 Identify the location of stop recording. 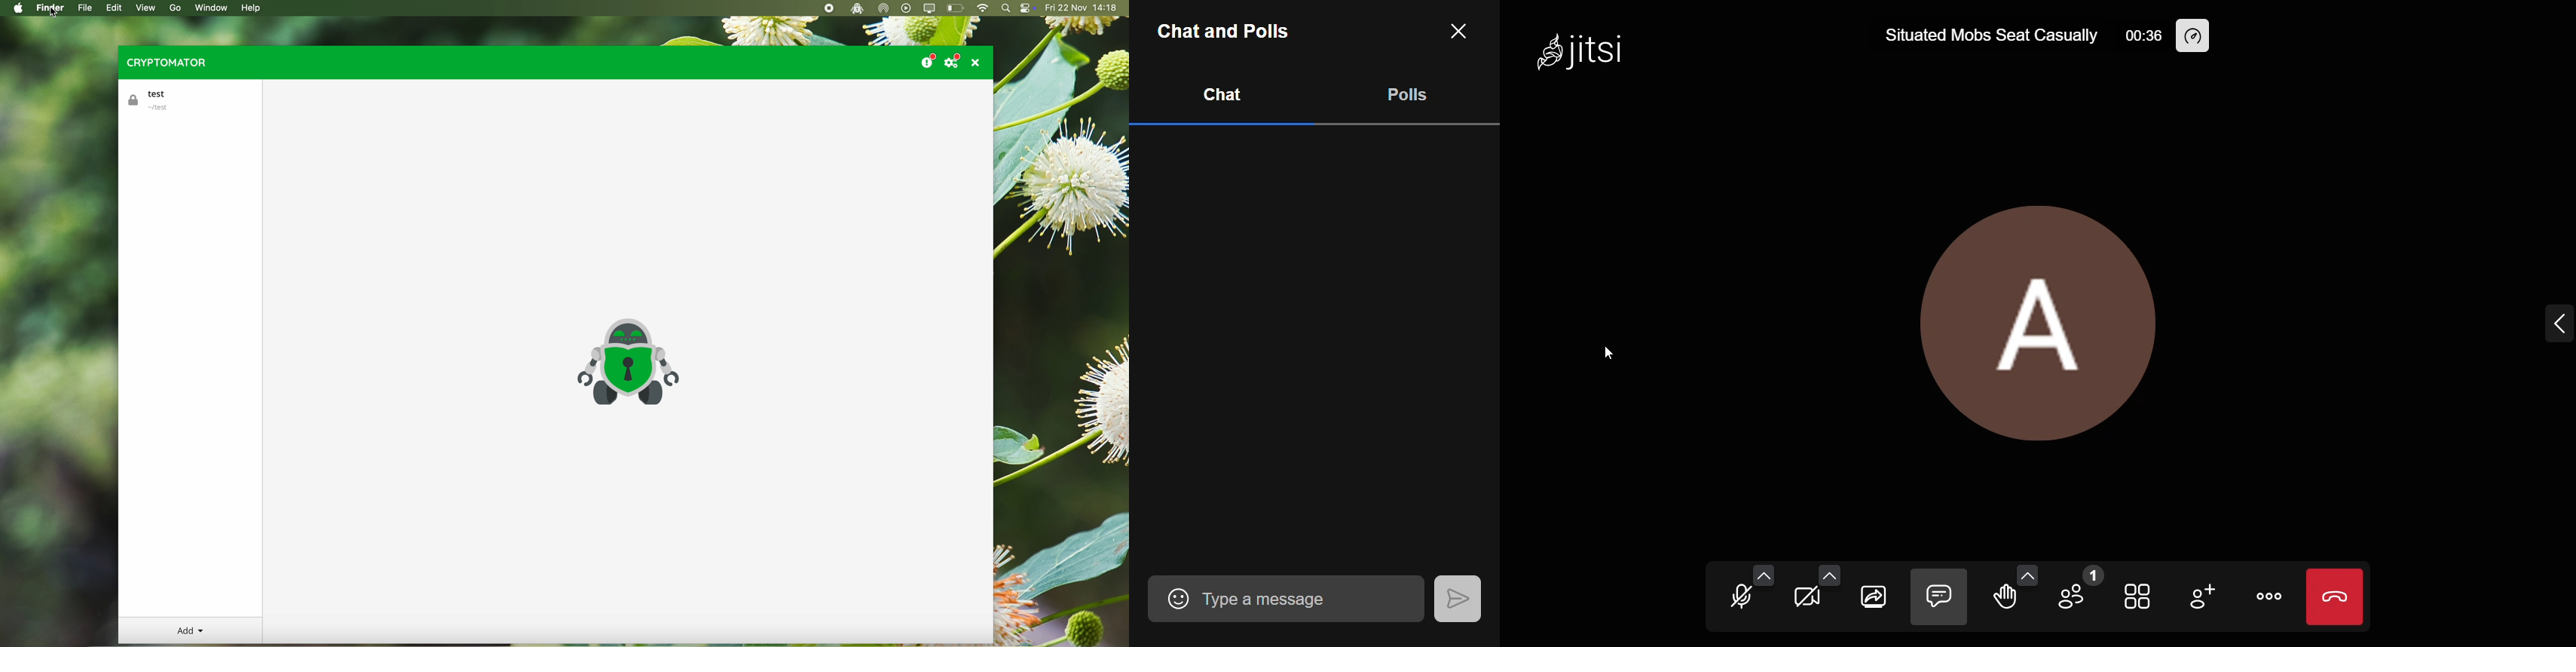
(827, 8).